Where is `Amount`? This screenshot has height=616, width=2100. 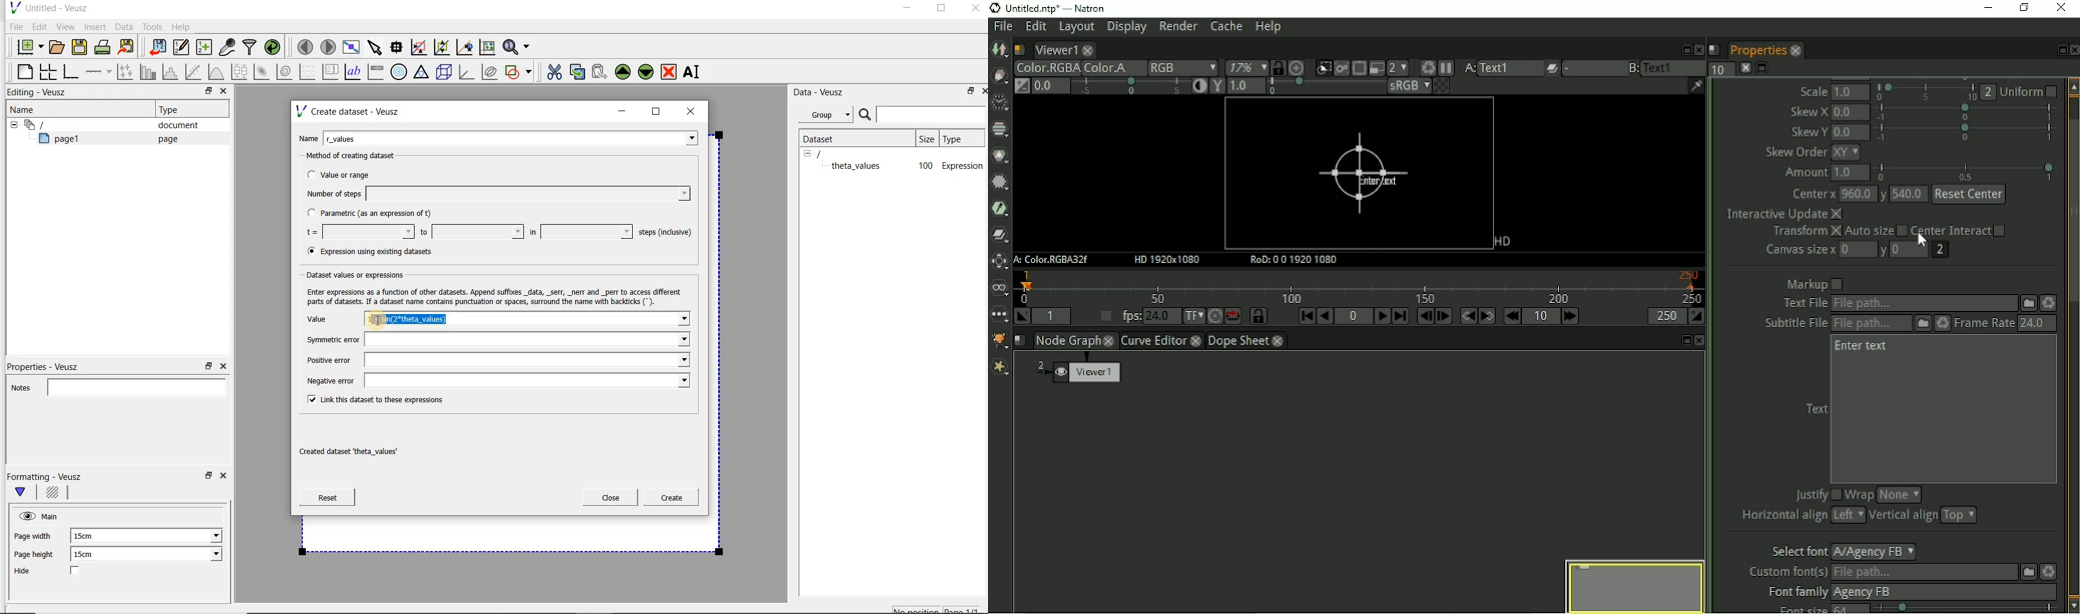 Amount is located at coordinates (1803, 175).